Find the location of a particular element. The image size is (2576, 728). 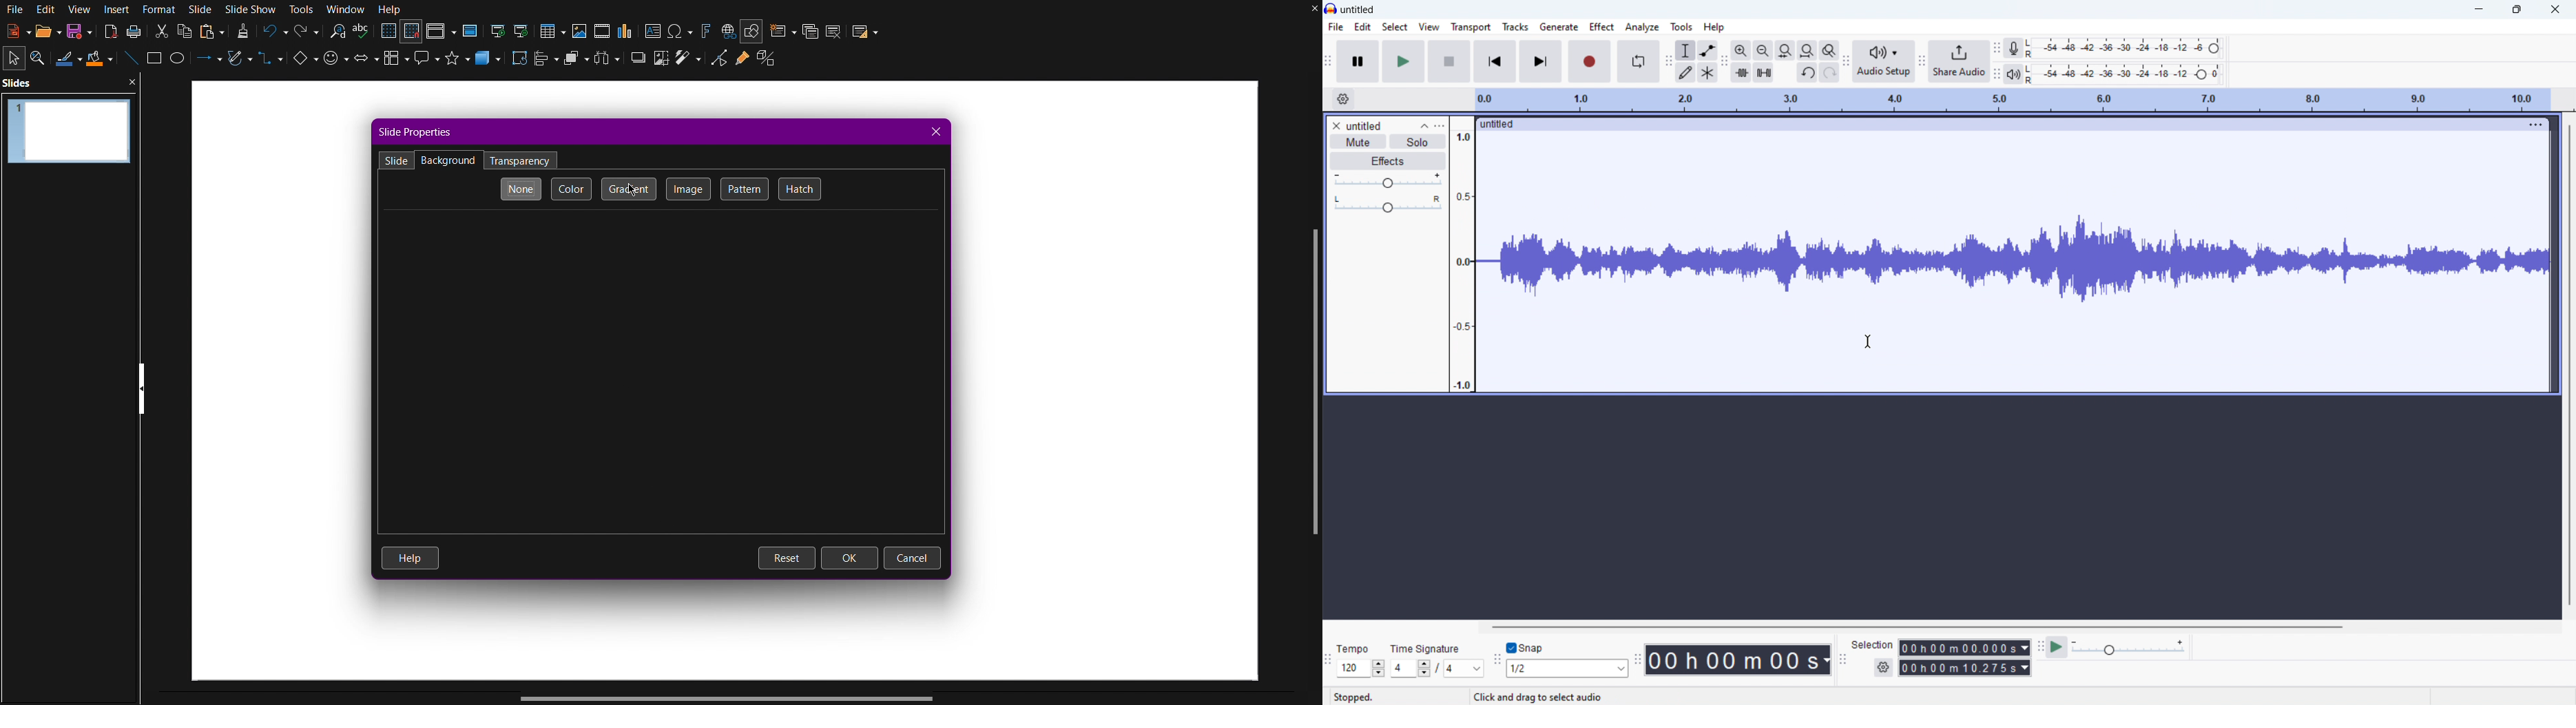

Insert Image is located at coordinates (581, 30).